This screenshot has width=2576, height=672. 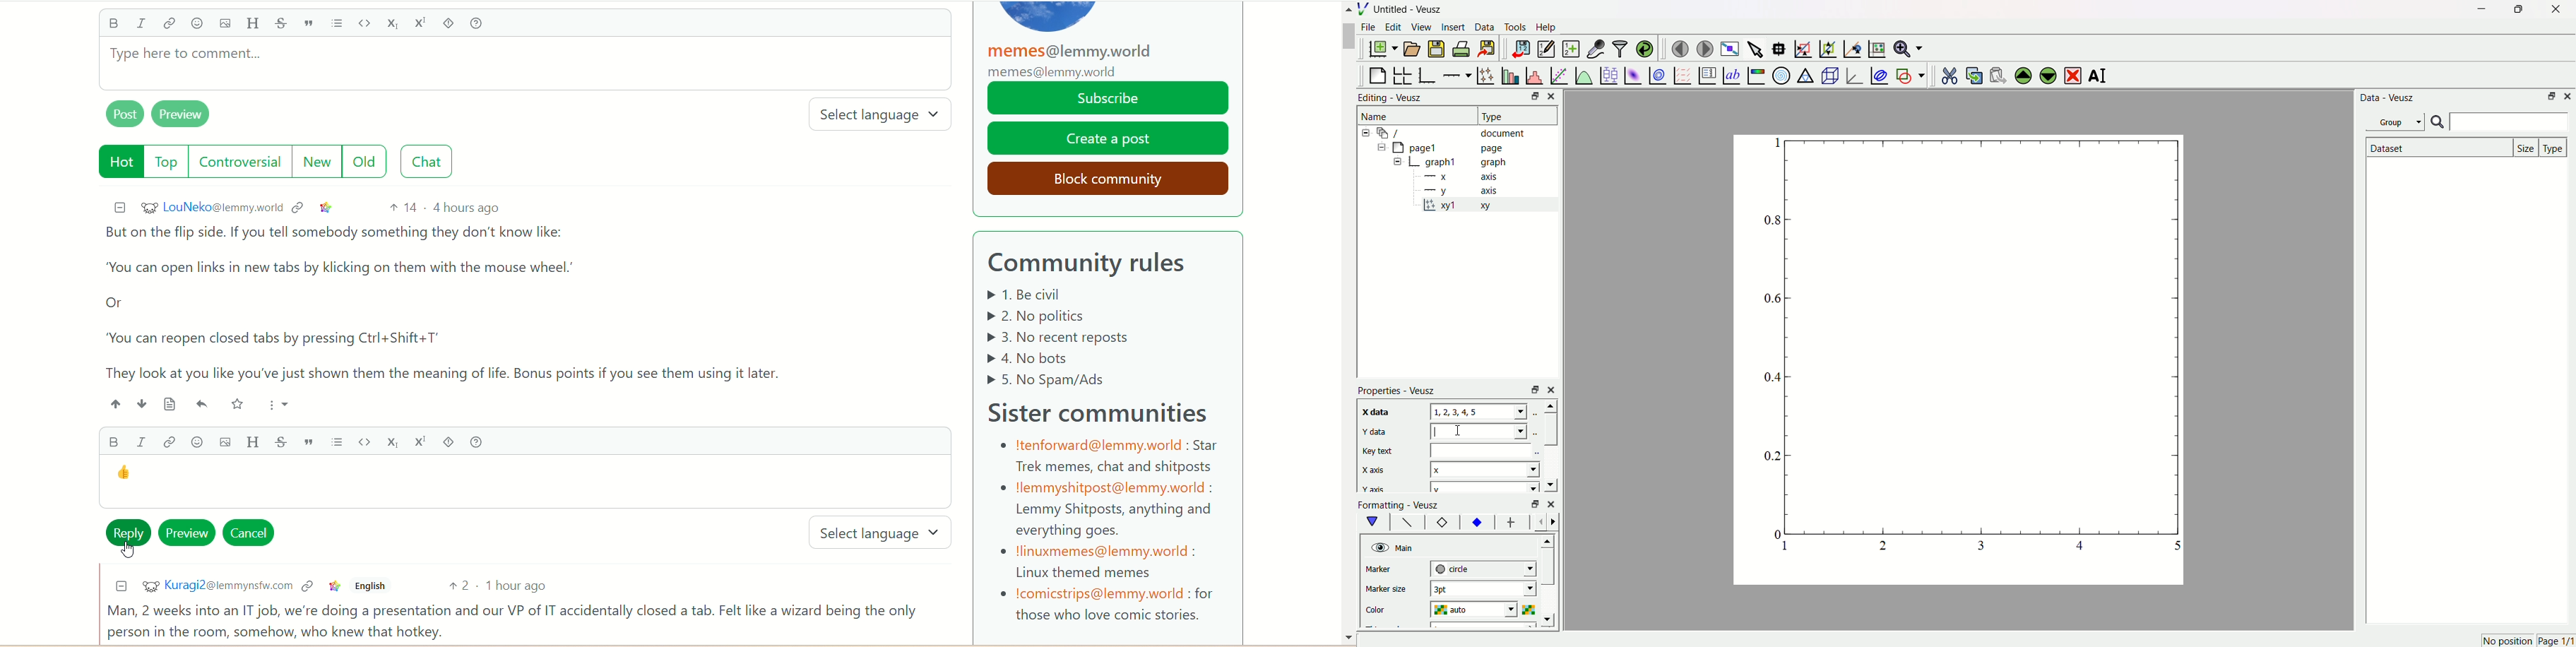 What do you see at coordinates (2479, 10) in the screenshot?
I see `Minimize` at bounding box center [2479, 10].